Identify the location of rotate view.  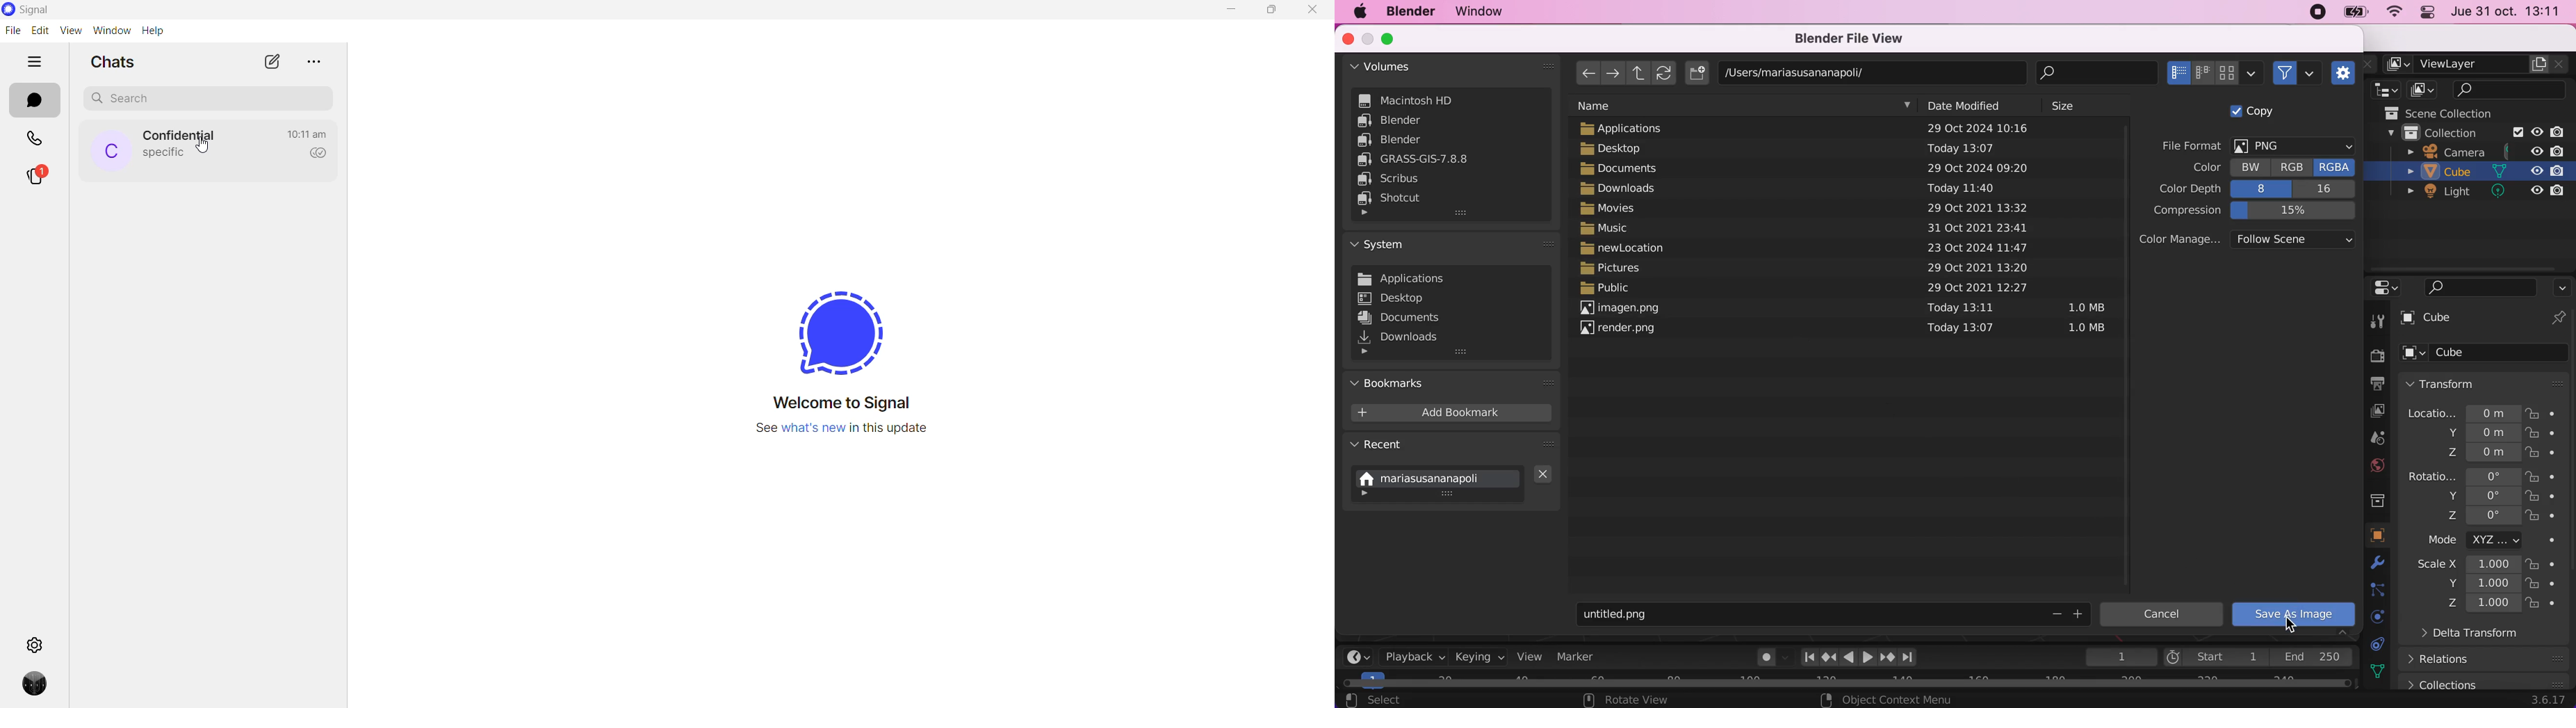
(1630, 700).